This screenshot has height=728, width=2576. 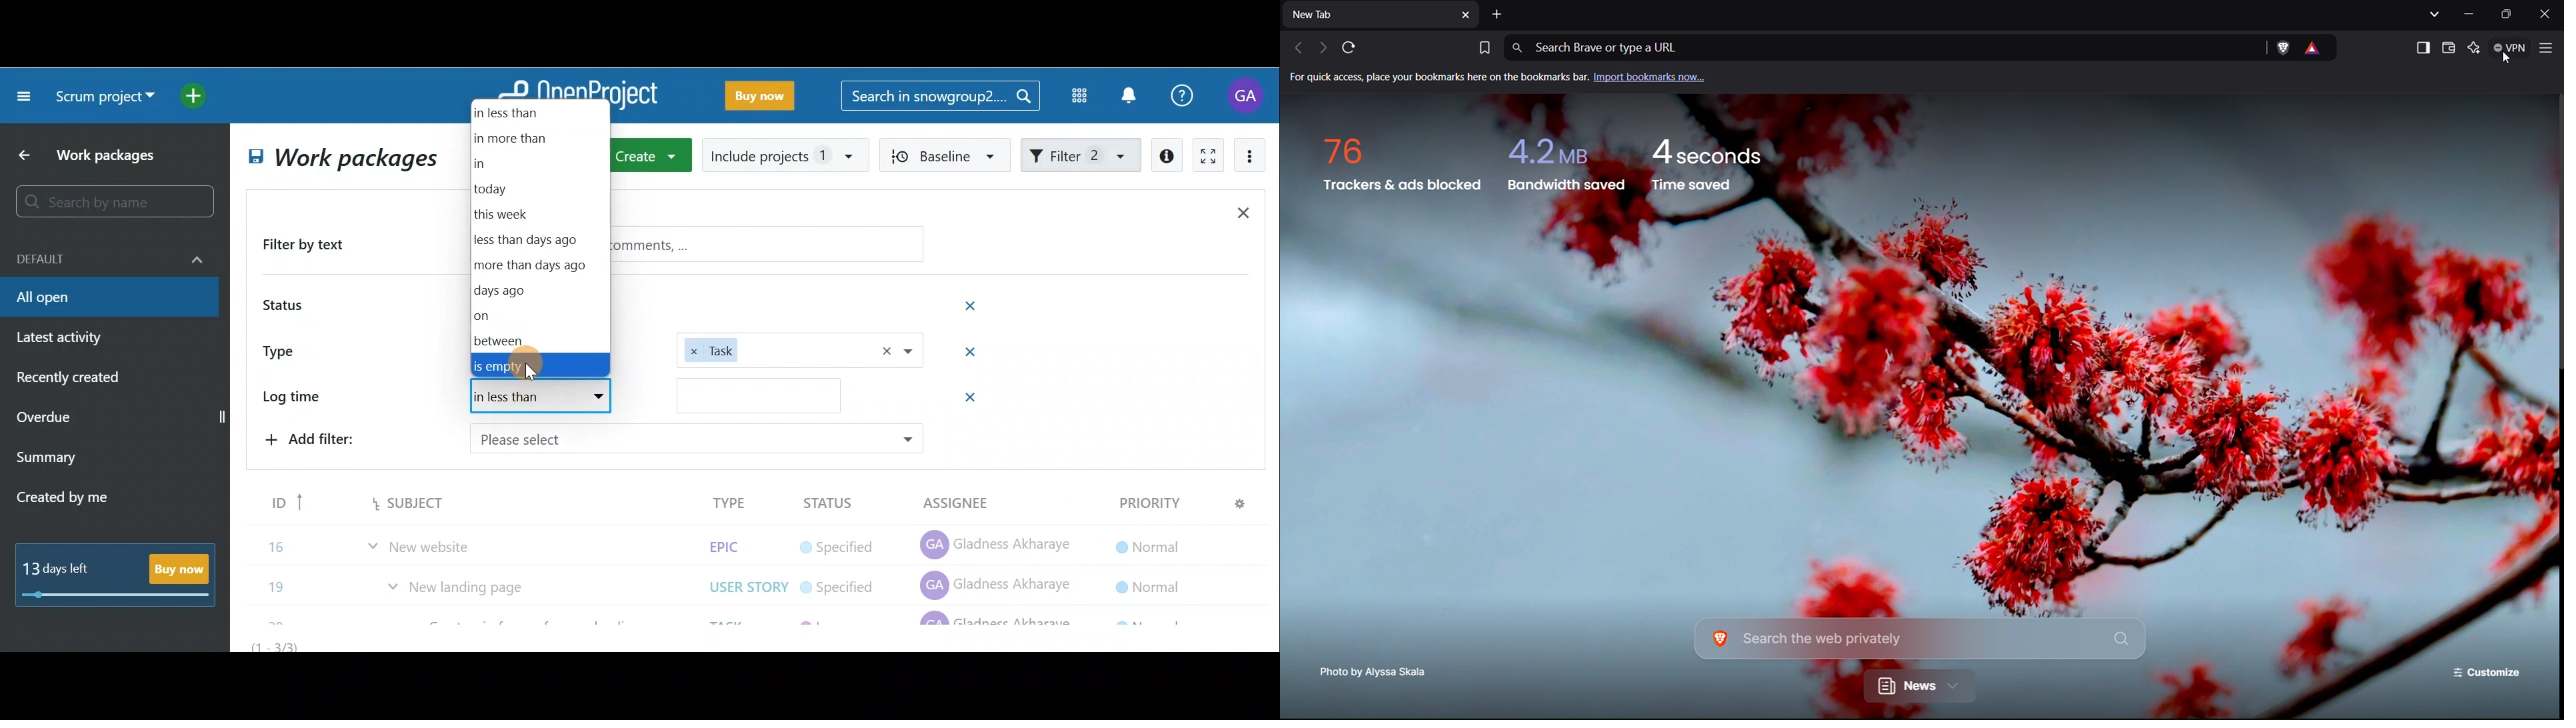 I want to click on Import bookmarks, so click(x=1507, y=82).